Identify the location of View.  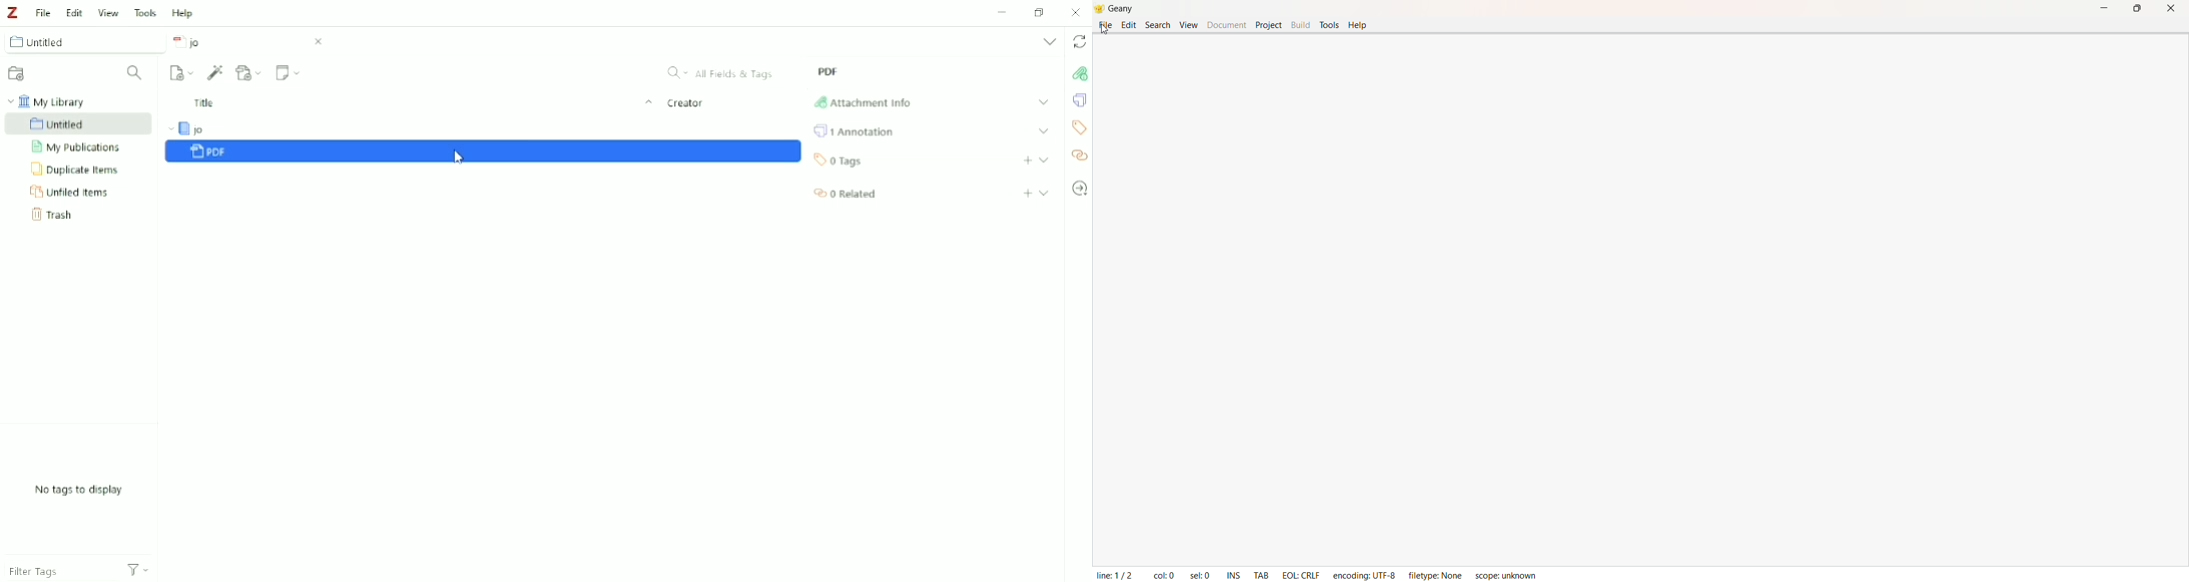
(1187, 26).